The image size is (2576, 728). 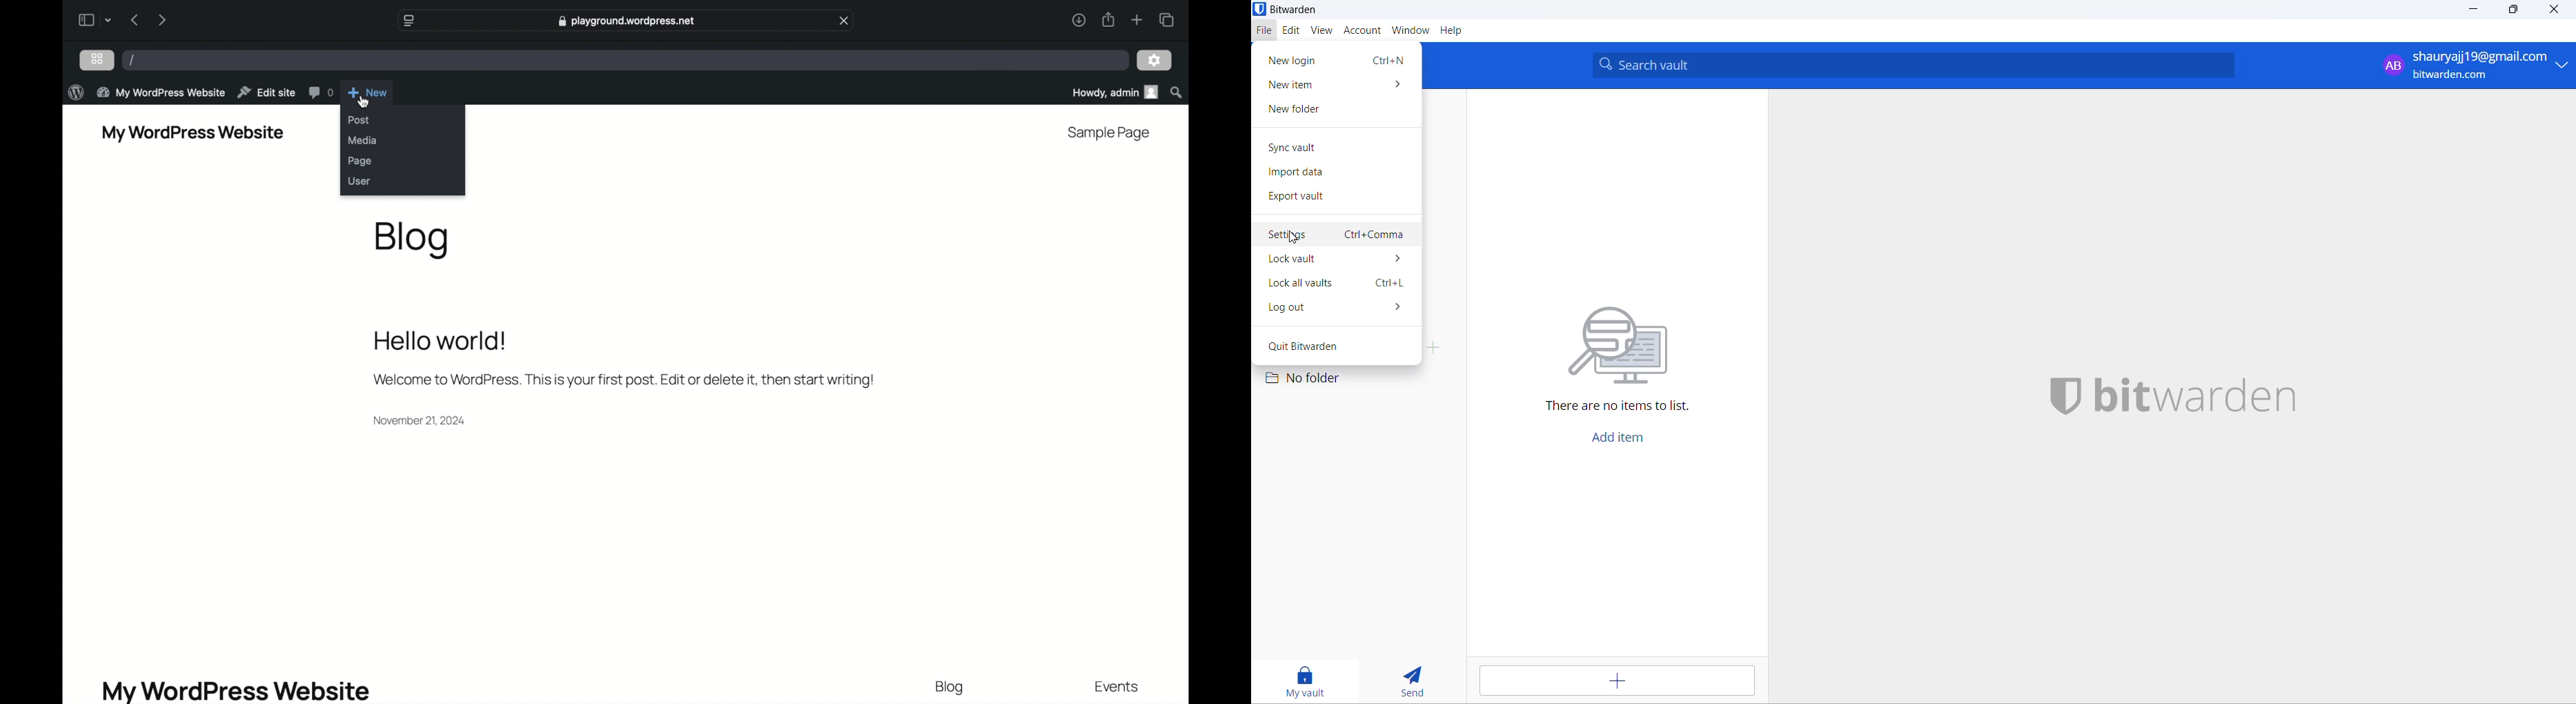 I want to click on welcome message, so click(x=624, y=379).